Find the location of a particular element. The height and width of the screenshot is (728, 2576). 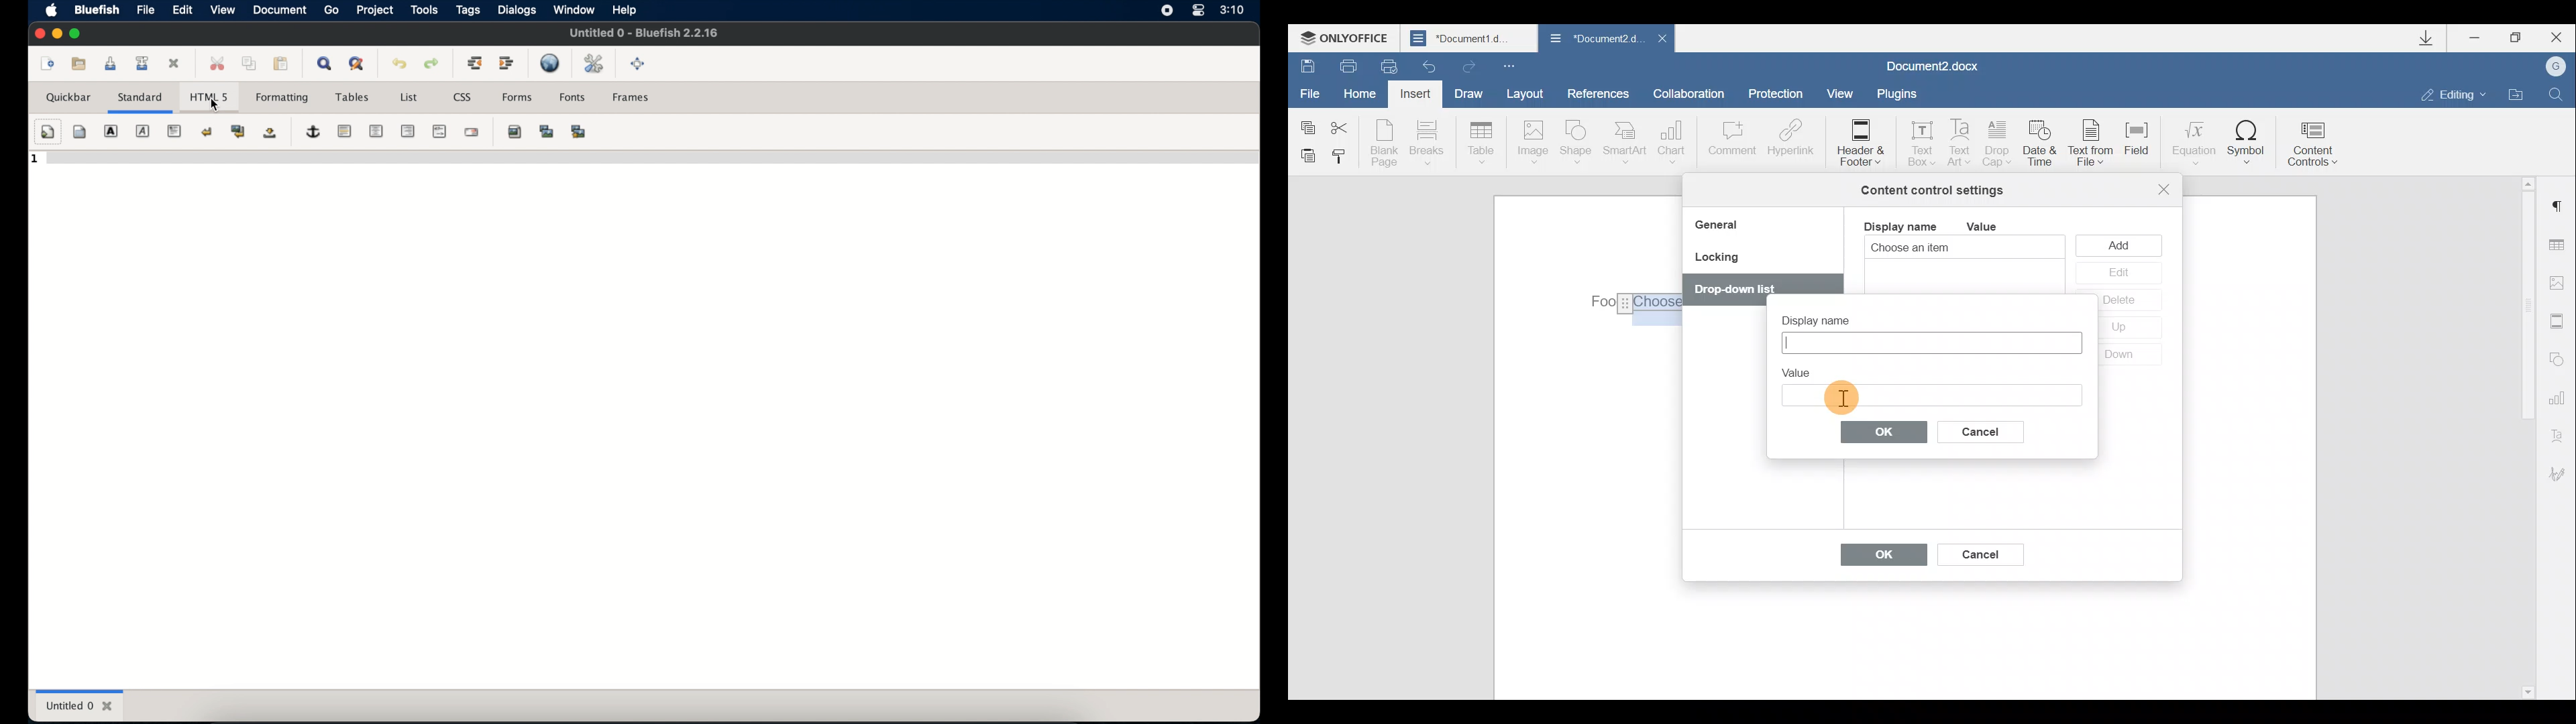

css is located at coordinates (463, 97).